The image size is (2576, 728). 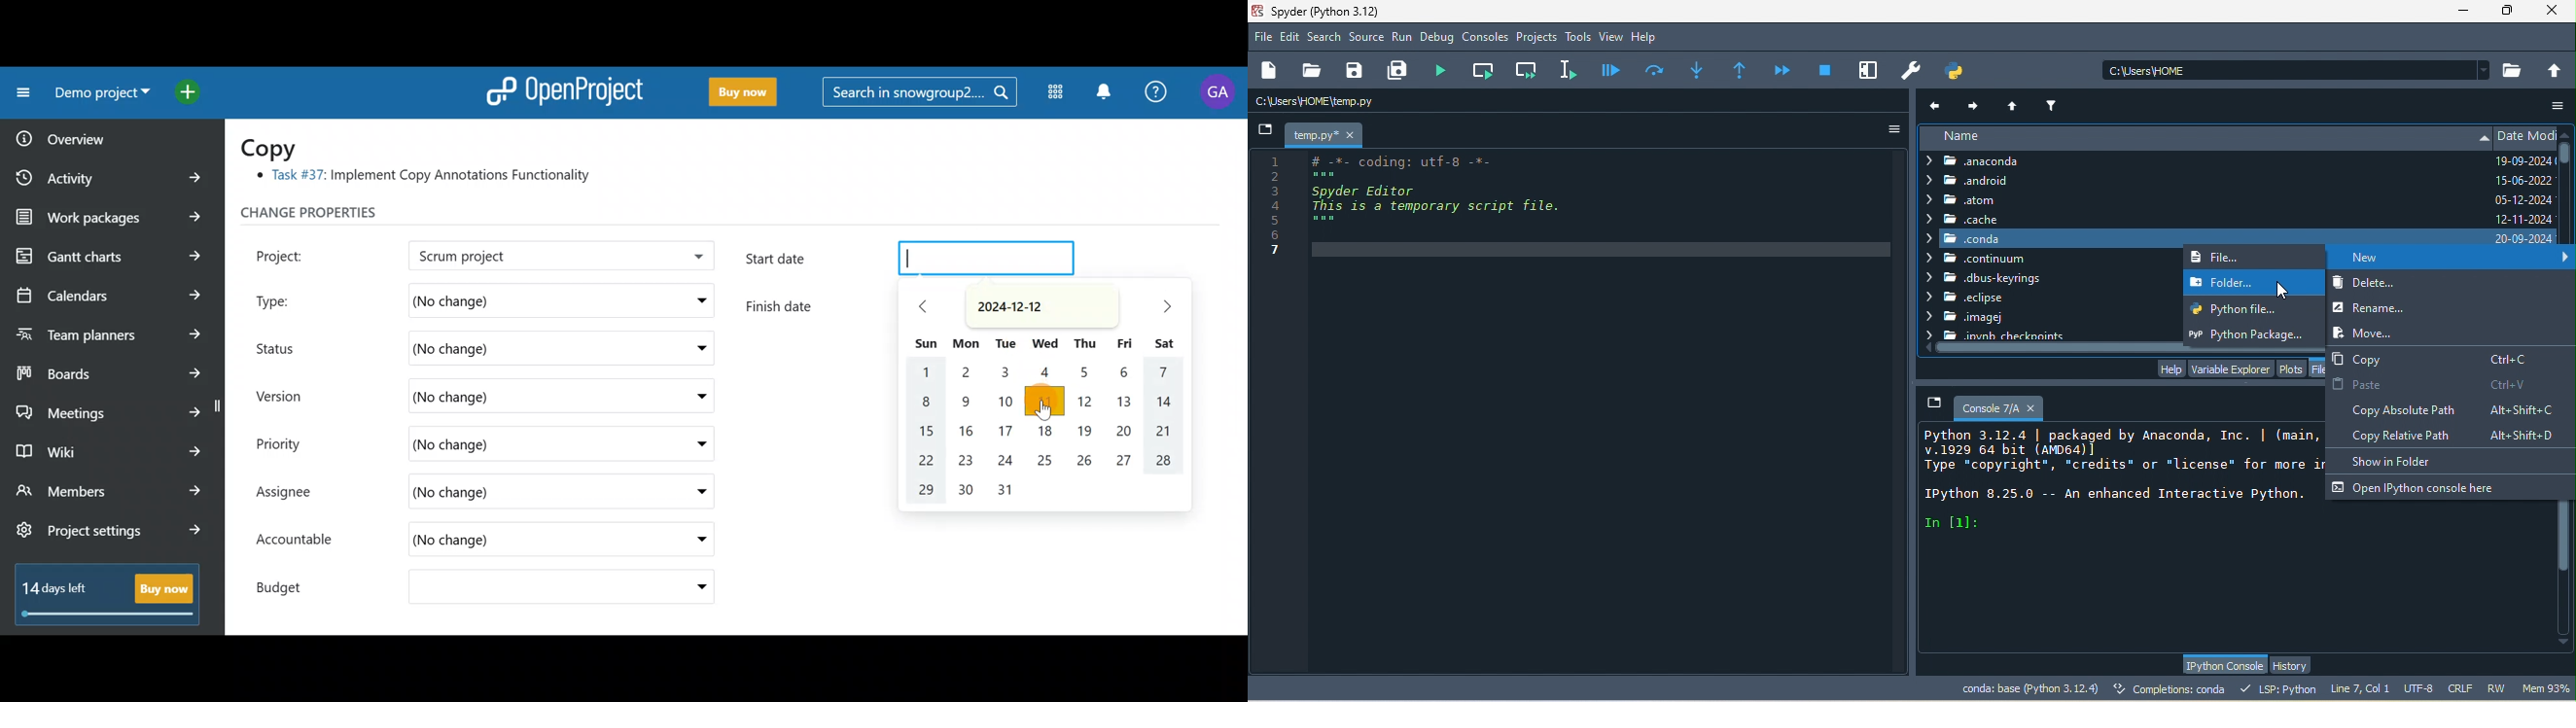 What do you see at coordinates (1697, 68) in the screenshot?
I see `method` at bounding box center [1697, 68].